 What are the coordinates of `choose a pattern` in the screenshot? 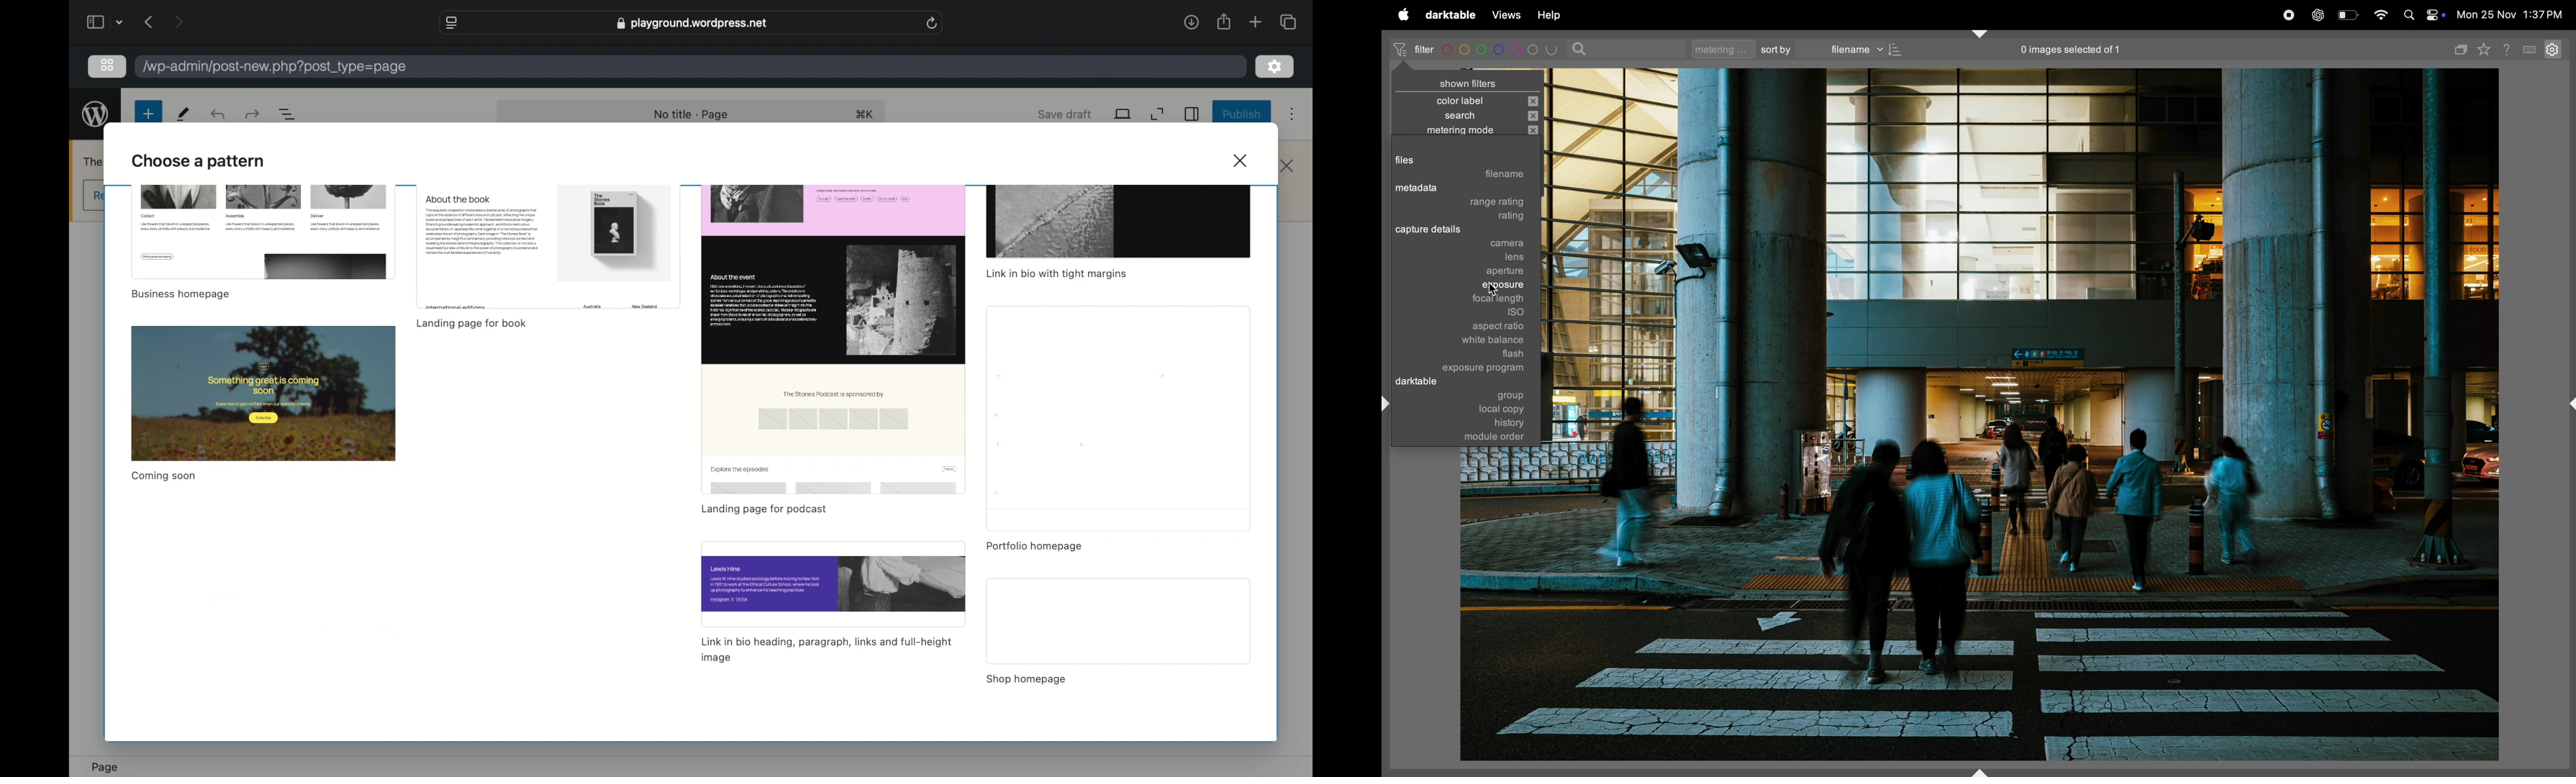 It's located at (198, 162).